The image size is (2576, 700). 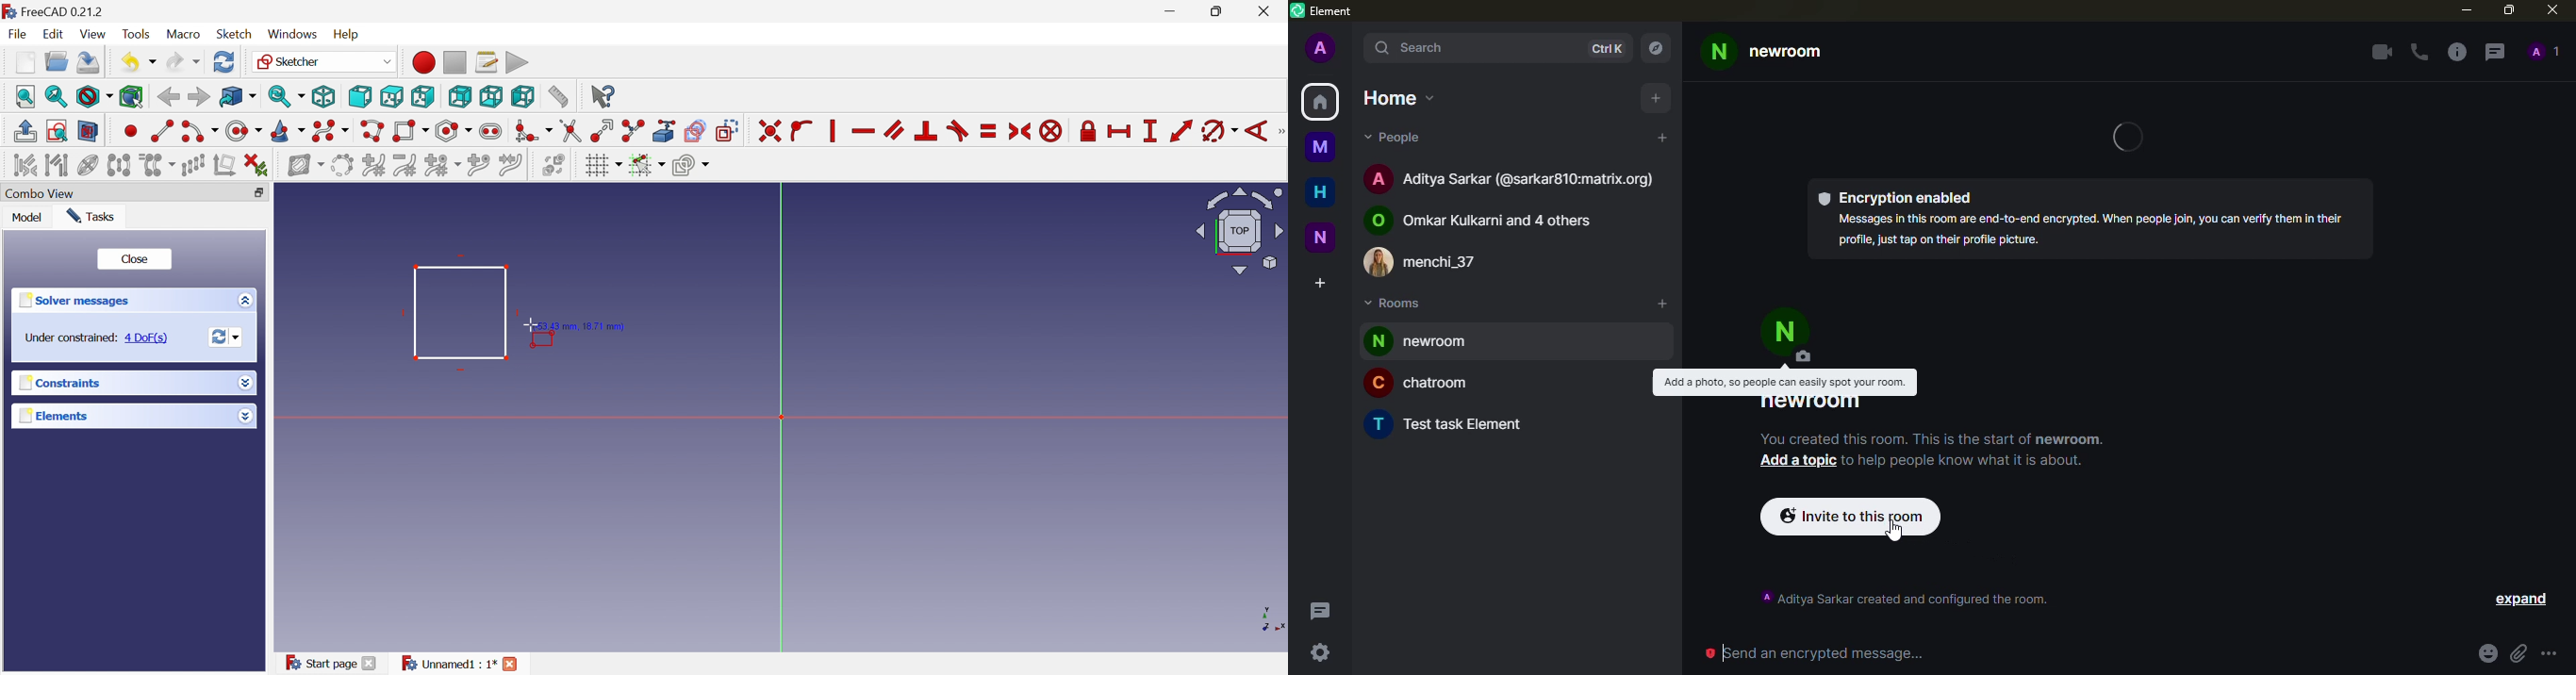 I want to click on home, so click(x=1321, y=192).